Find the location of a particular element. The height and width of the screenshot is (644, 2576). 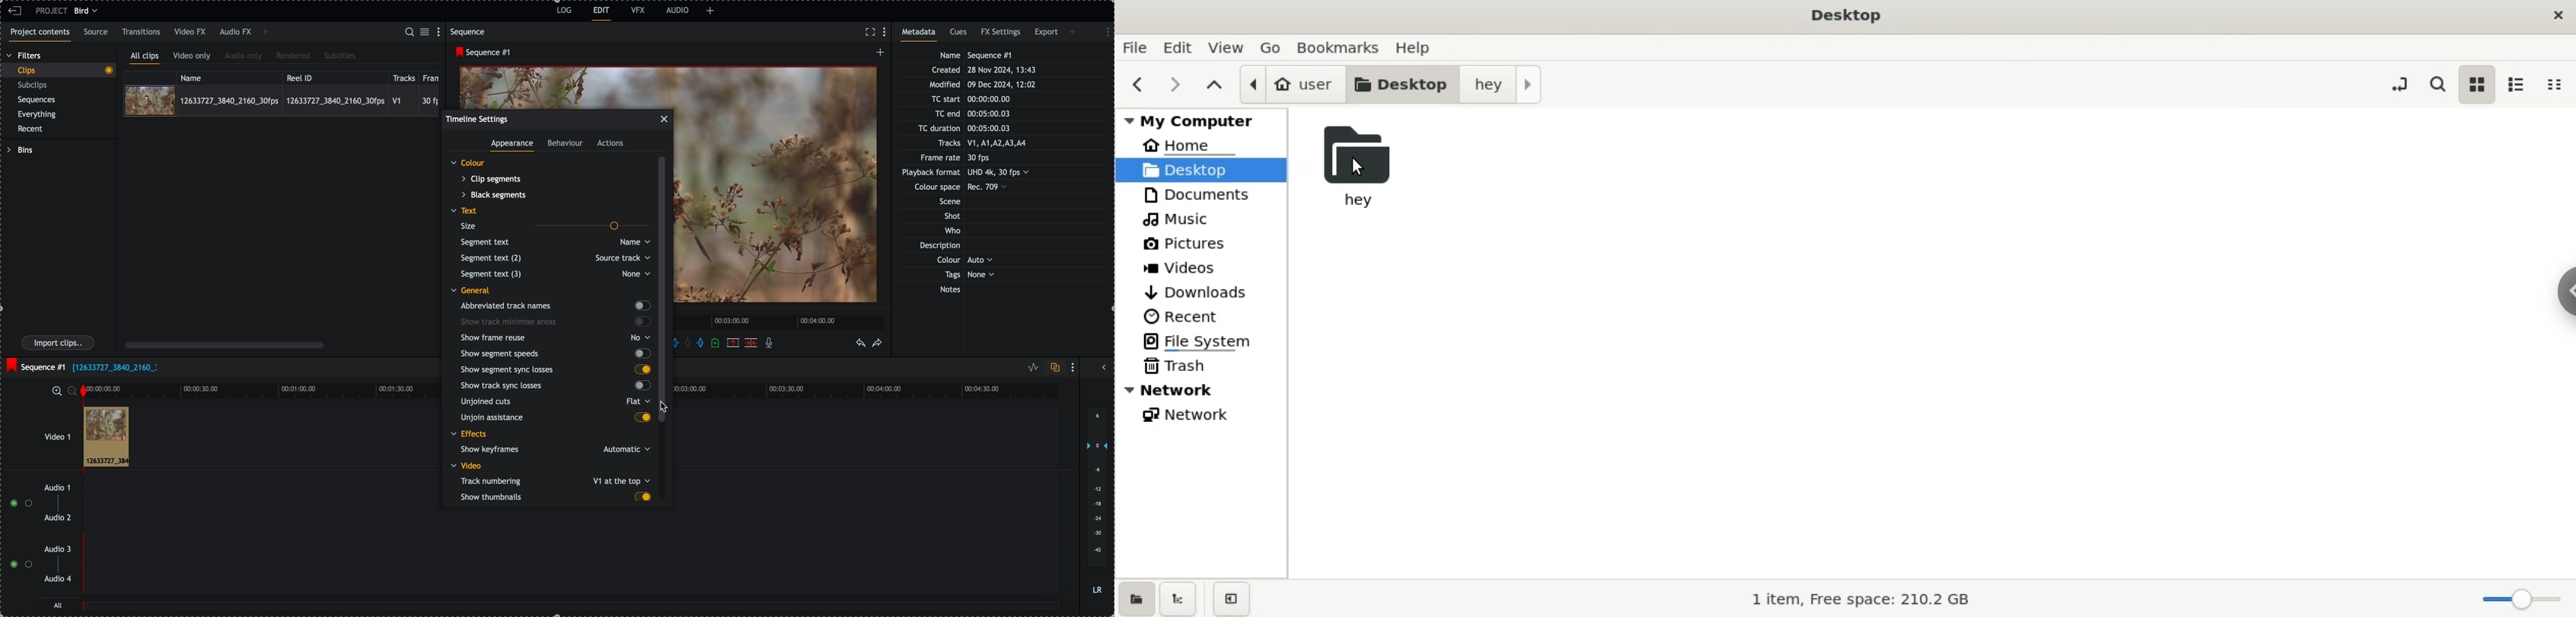

file system is located at coordinates (1201, 340).